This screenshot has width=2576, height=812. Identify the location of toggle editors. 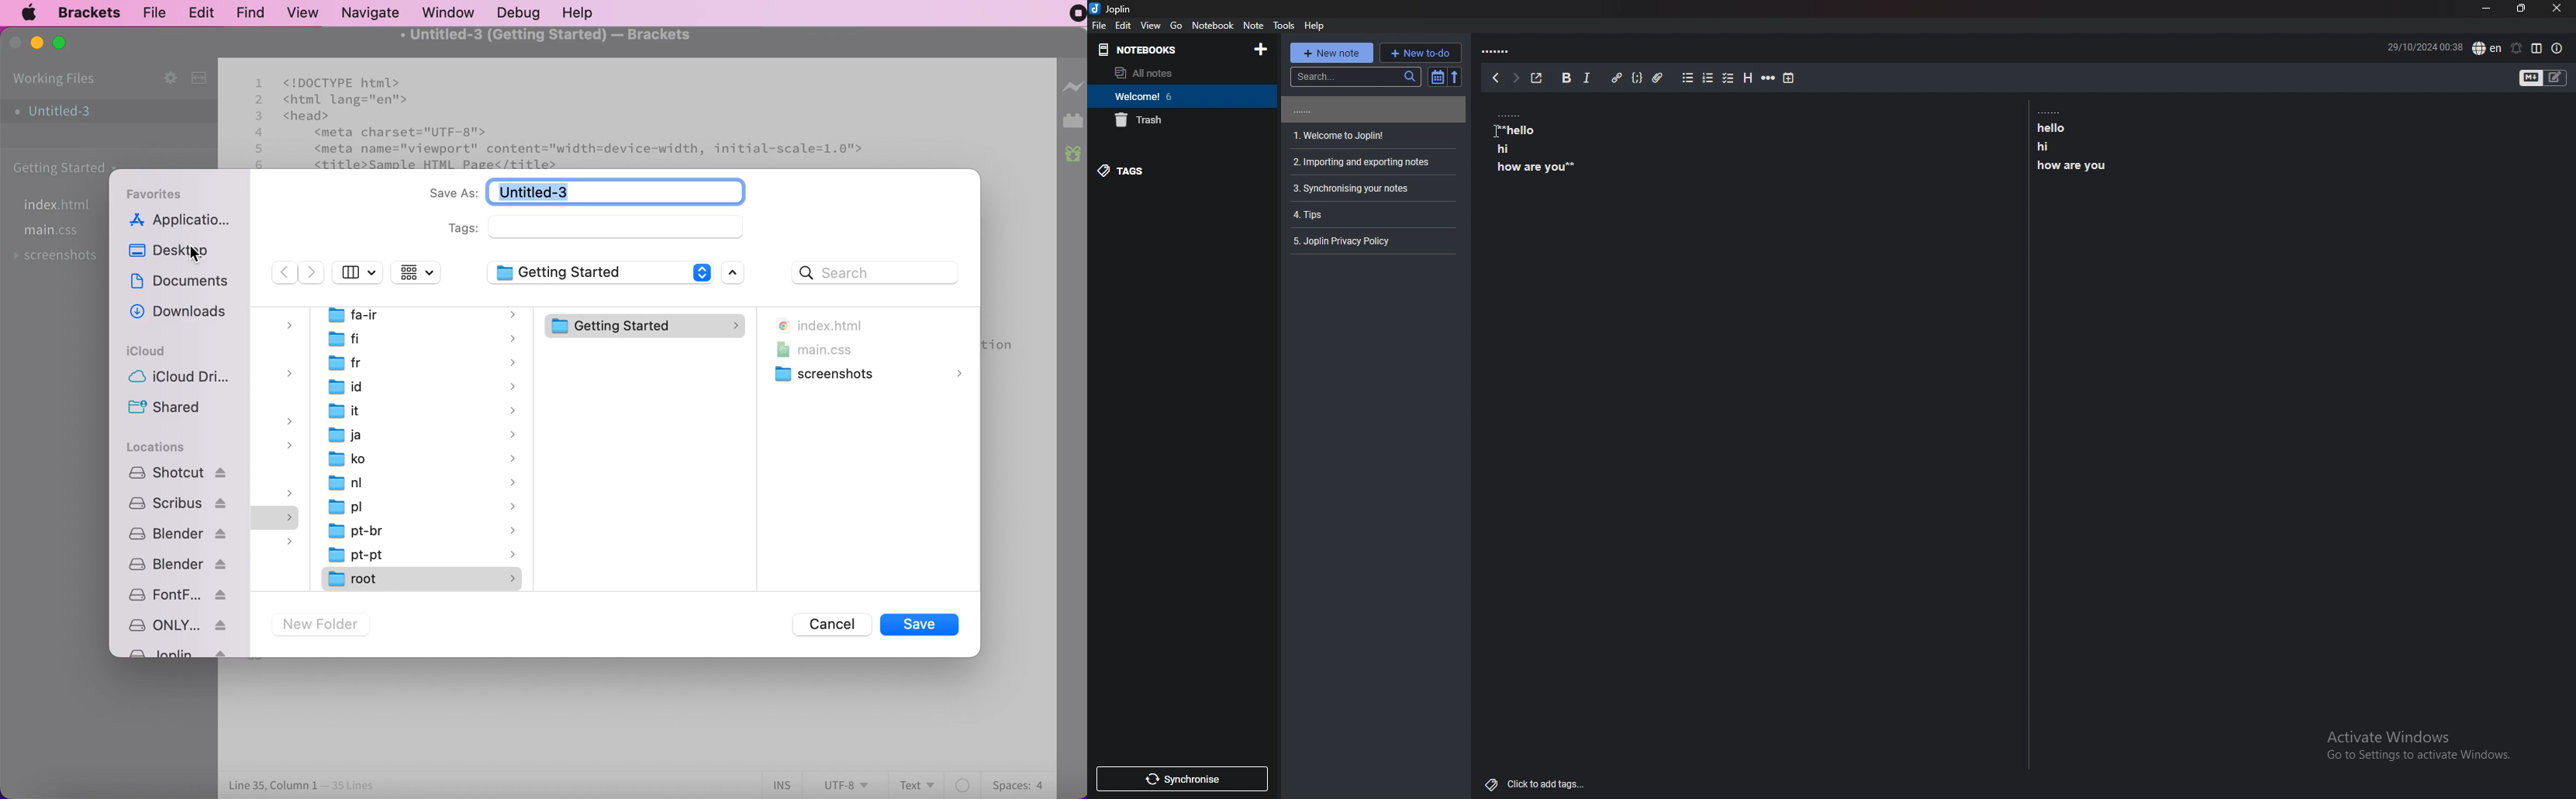
(2532, 78).